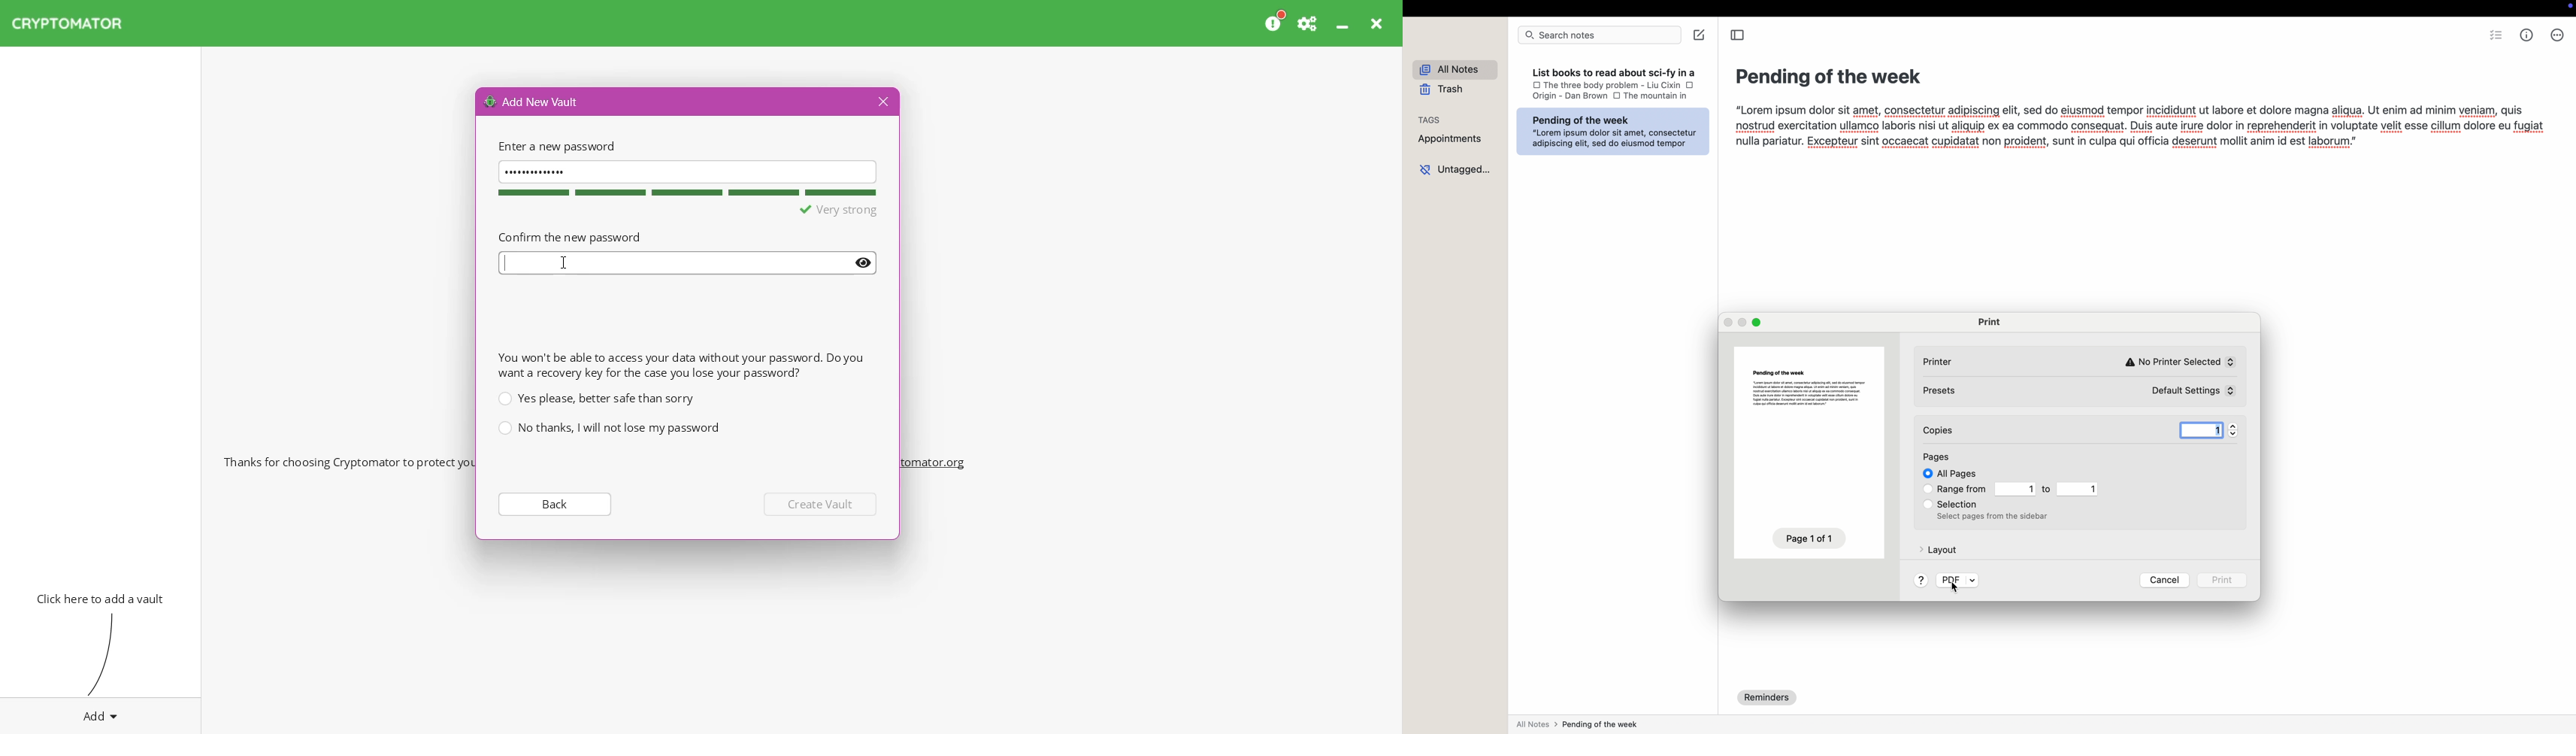 The height and width of the screenshot is (756, 2576). What do you see at coordinates (97, 597) in the screenshot?
I see `Click here to add vault` at bounding box center [97, 597].